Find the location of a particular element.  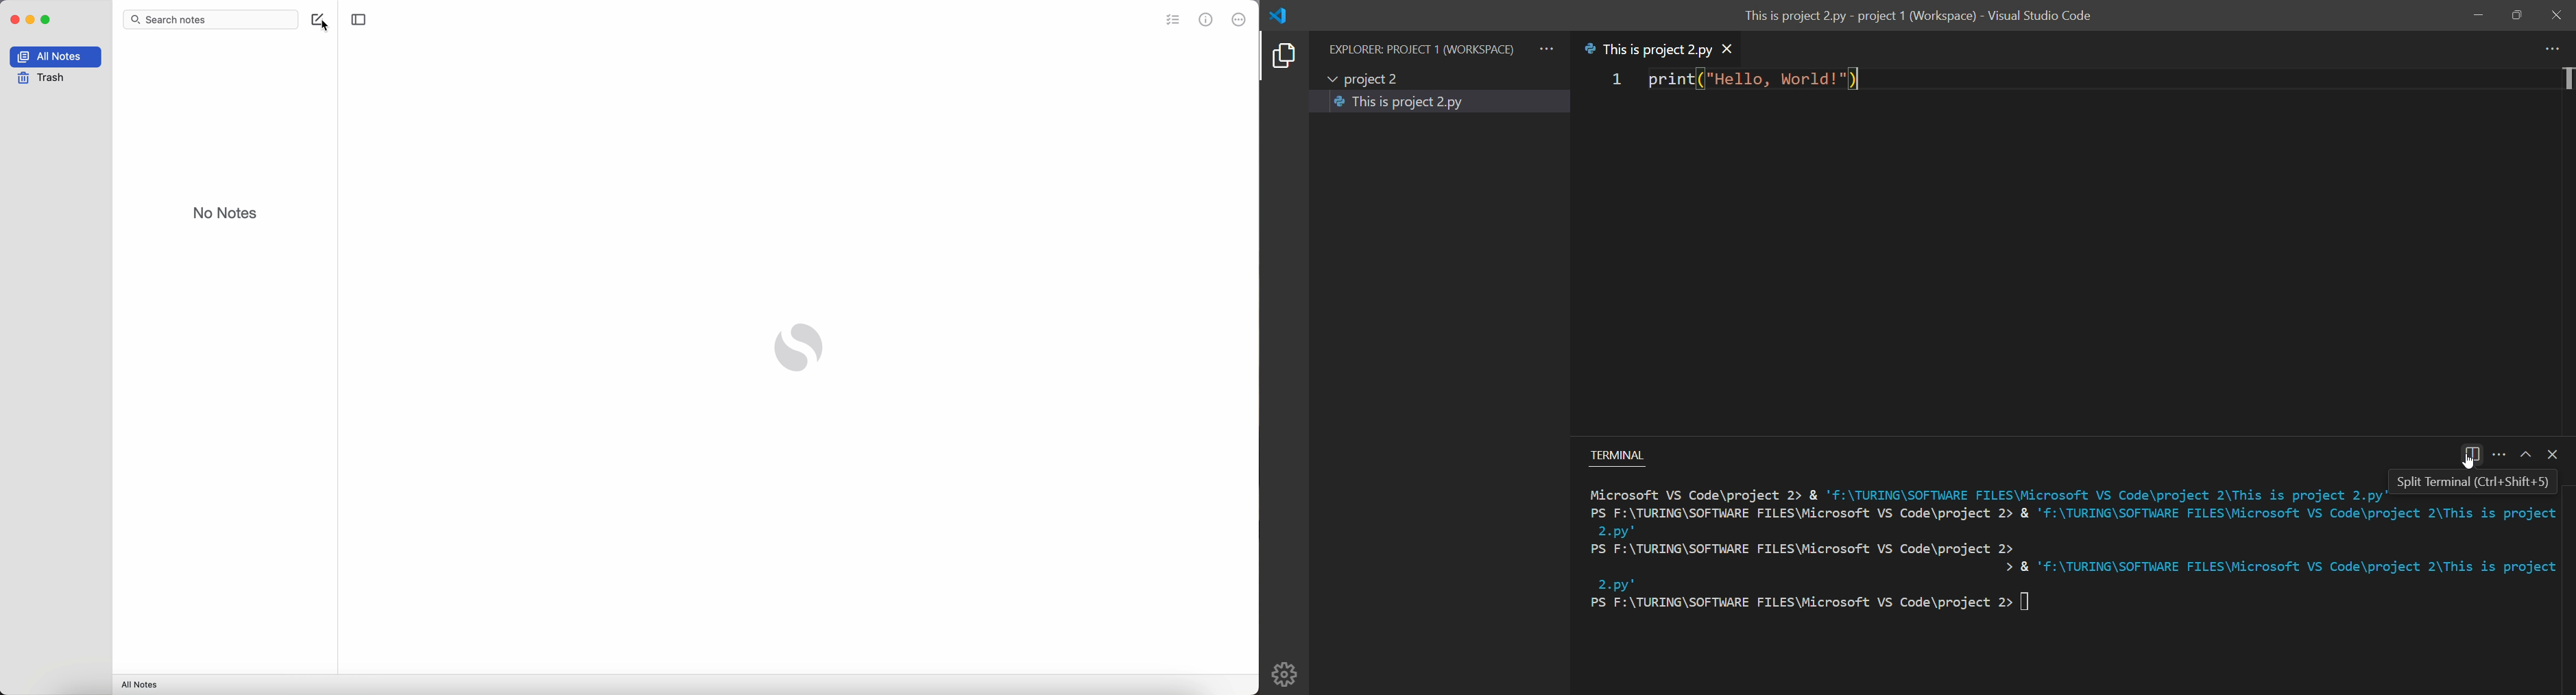

toggle sidebar is located at coordinates (359, 20).